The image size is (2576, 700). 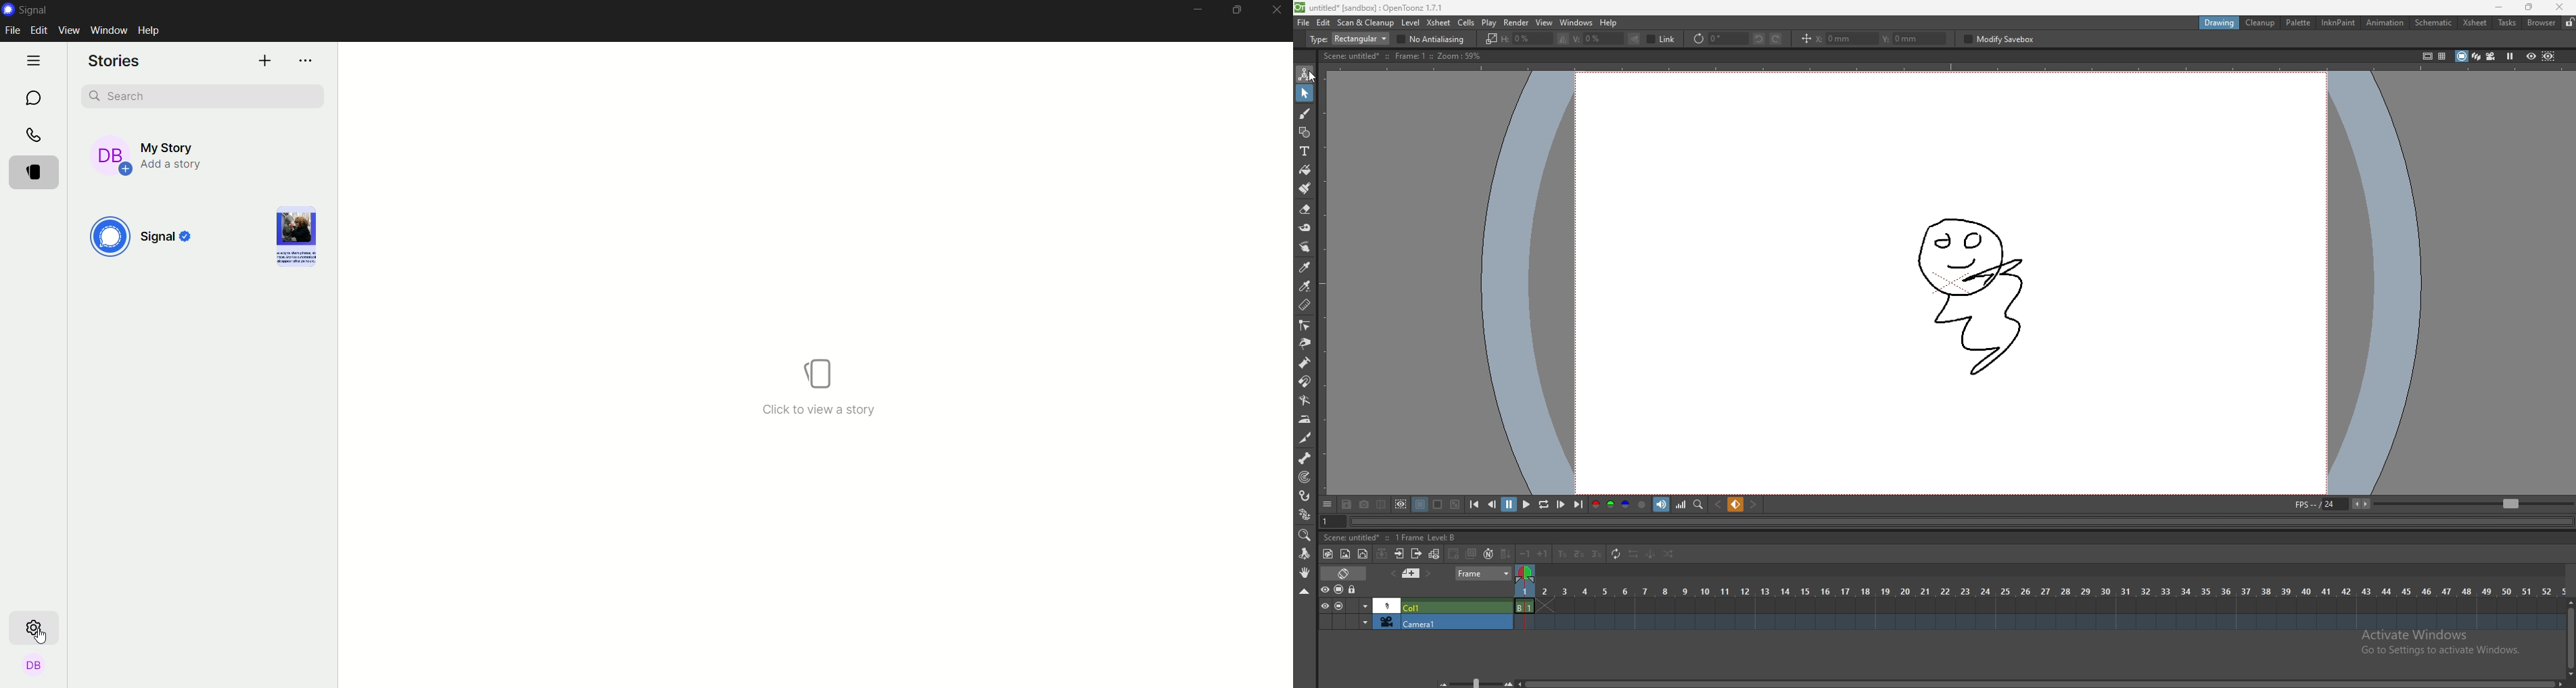 I want to click on hand, so click(x=1305, y=572).